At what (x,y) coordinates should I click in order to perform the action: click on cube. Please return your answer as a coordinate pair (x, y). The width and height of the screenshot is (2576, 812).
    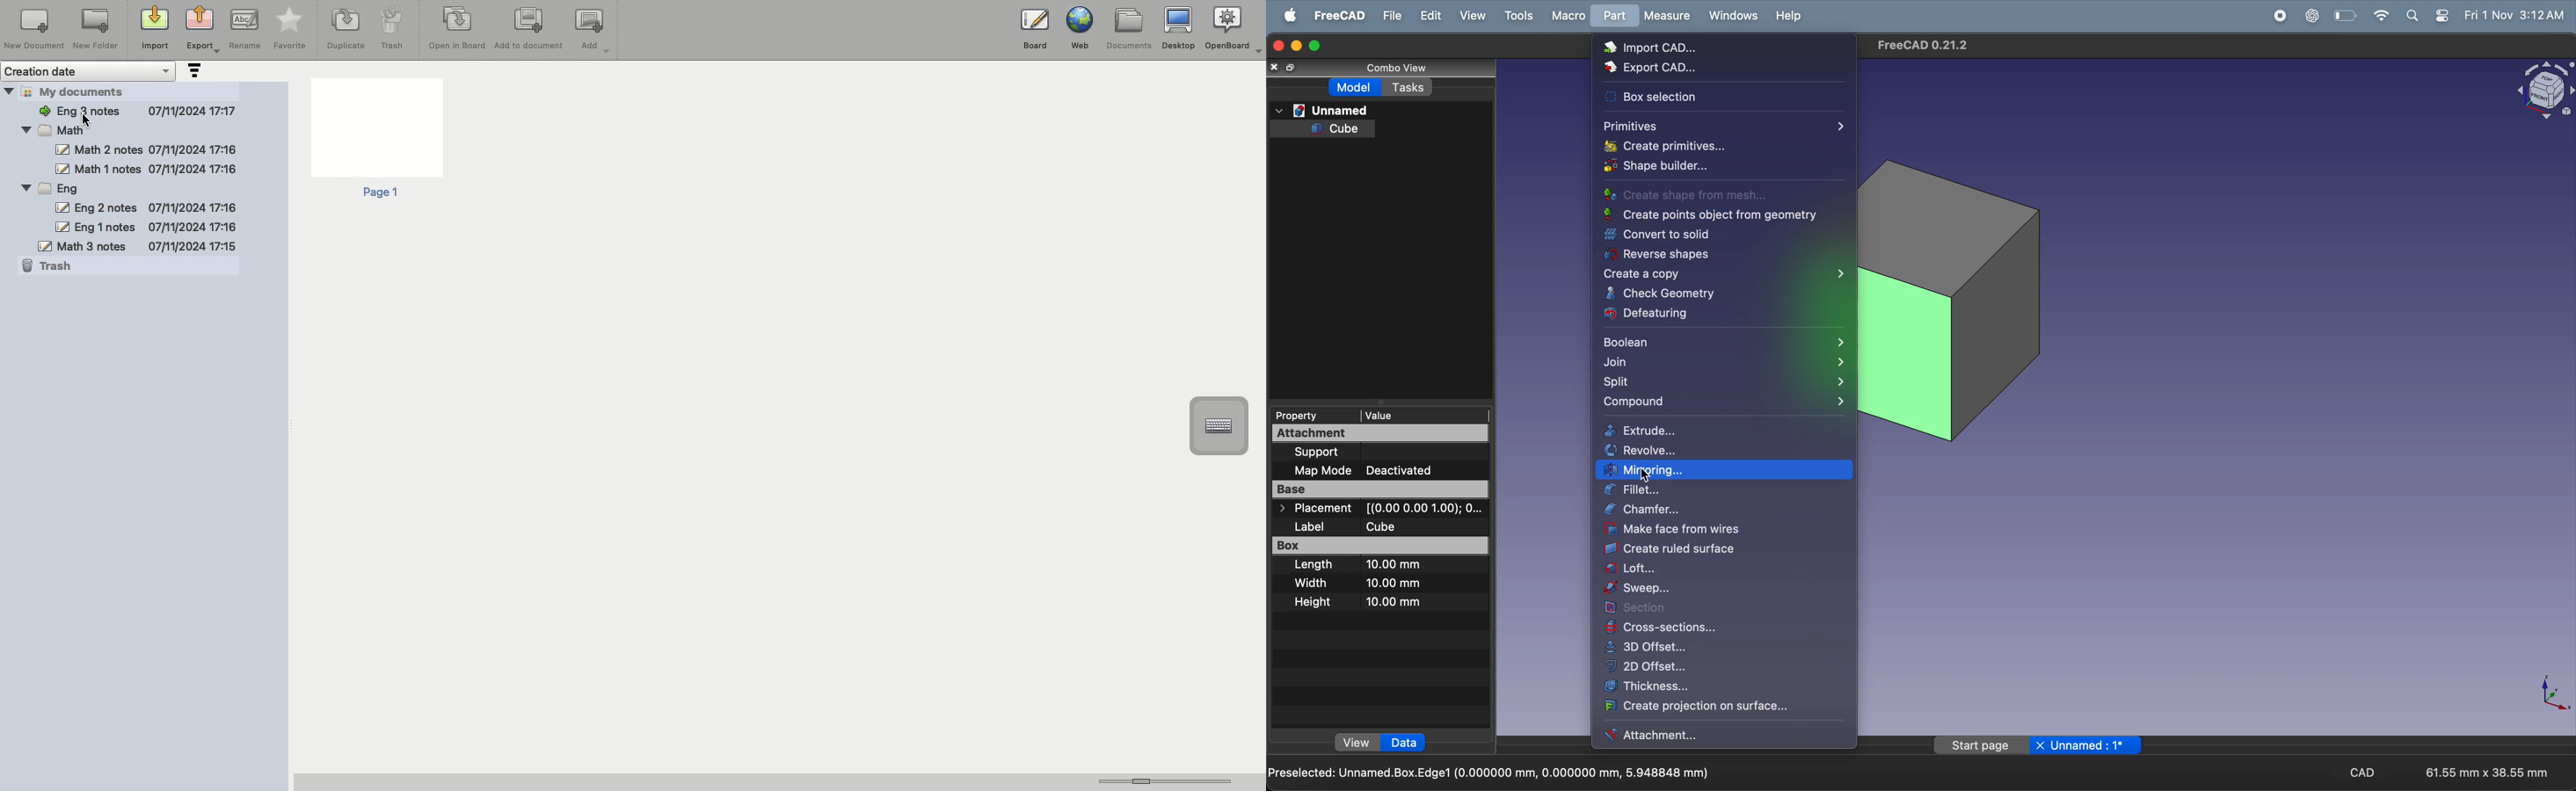
    Looking at the image, I should click on (1342, 128).